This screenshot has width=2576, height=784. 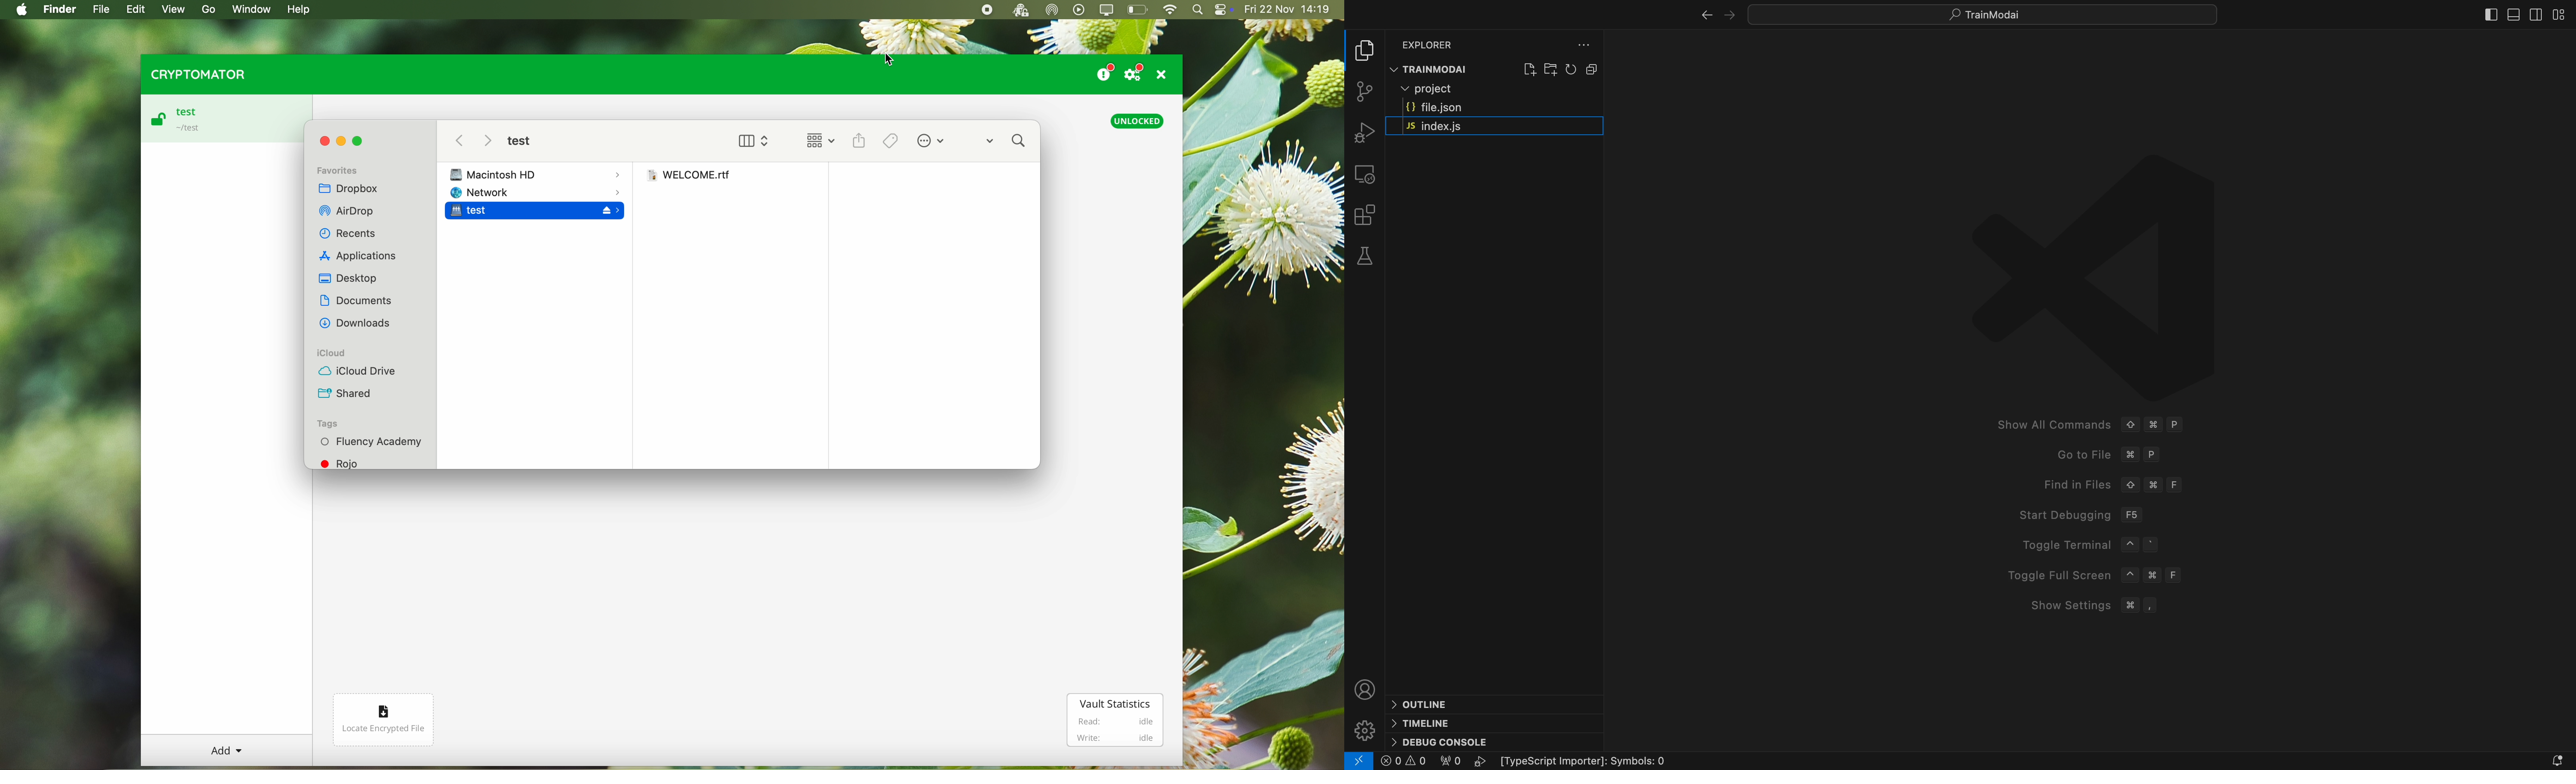 I want to click on error logs, so click(x=1405, y=761).